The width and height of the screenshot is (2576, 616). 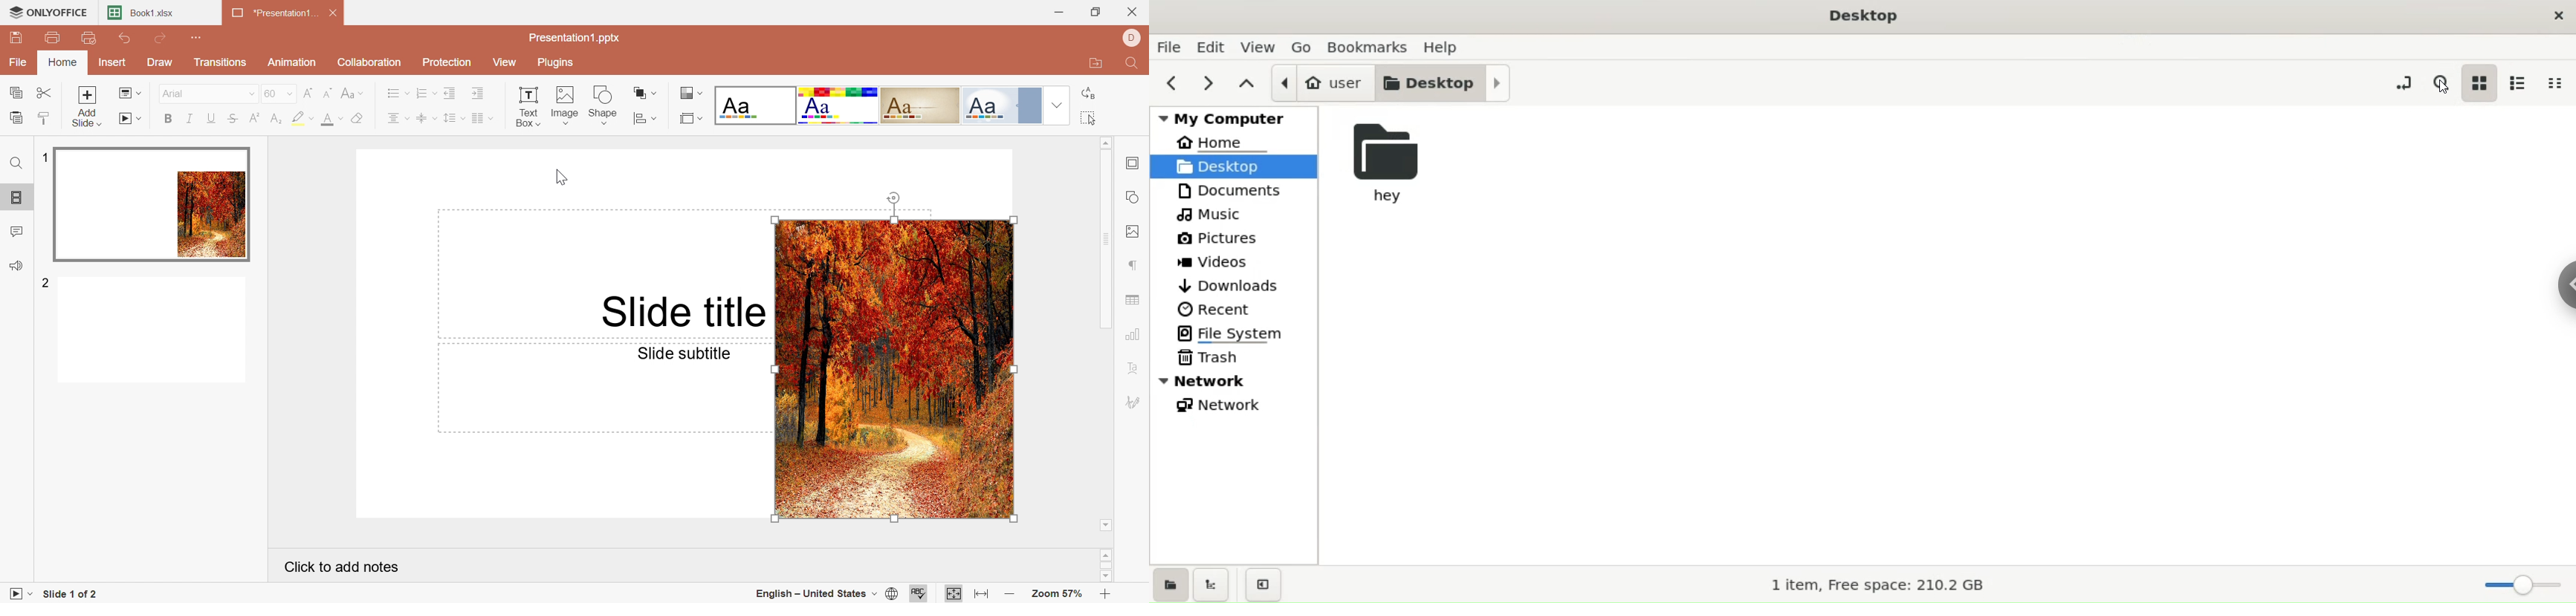 What do you see at coordinates (15, 233) in the screenshot?
I see `Comments` at bounding box center [15, 233].